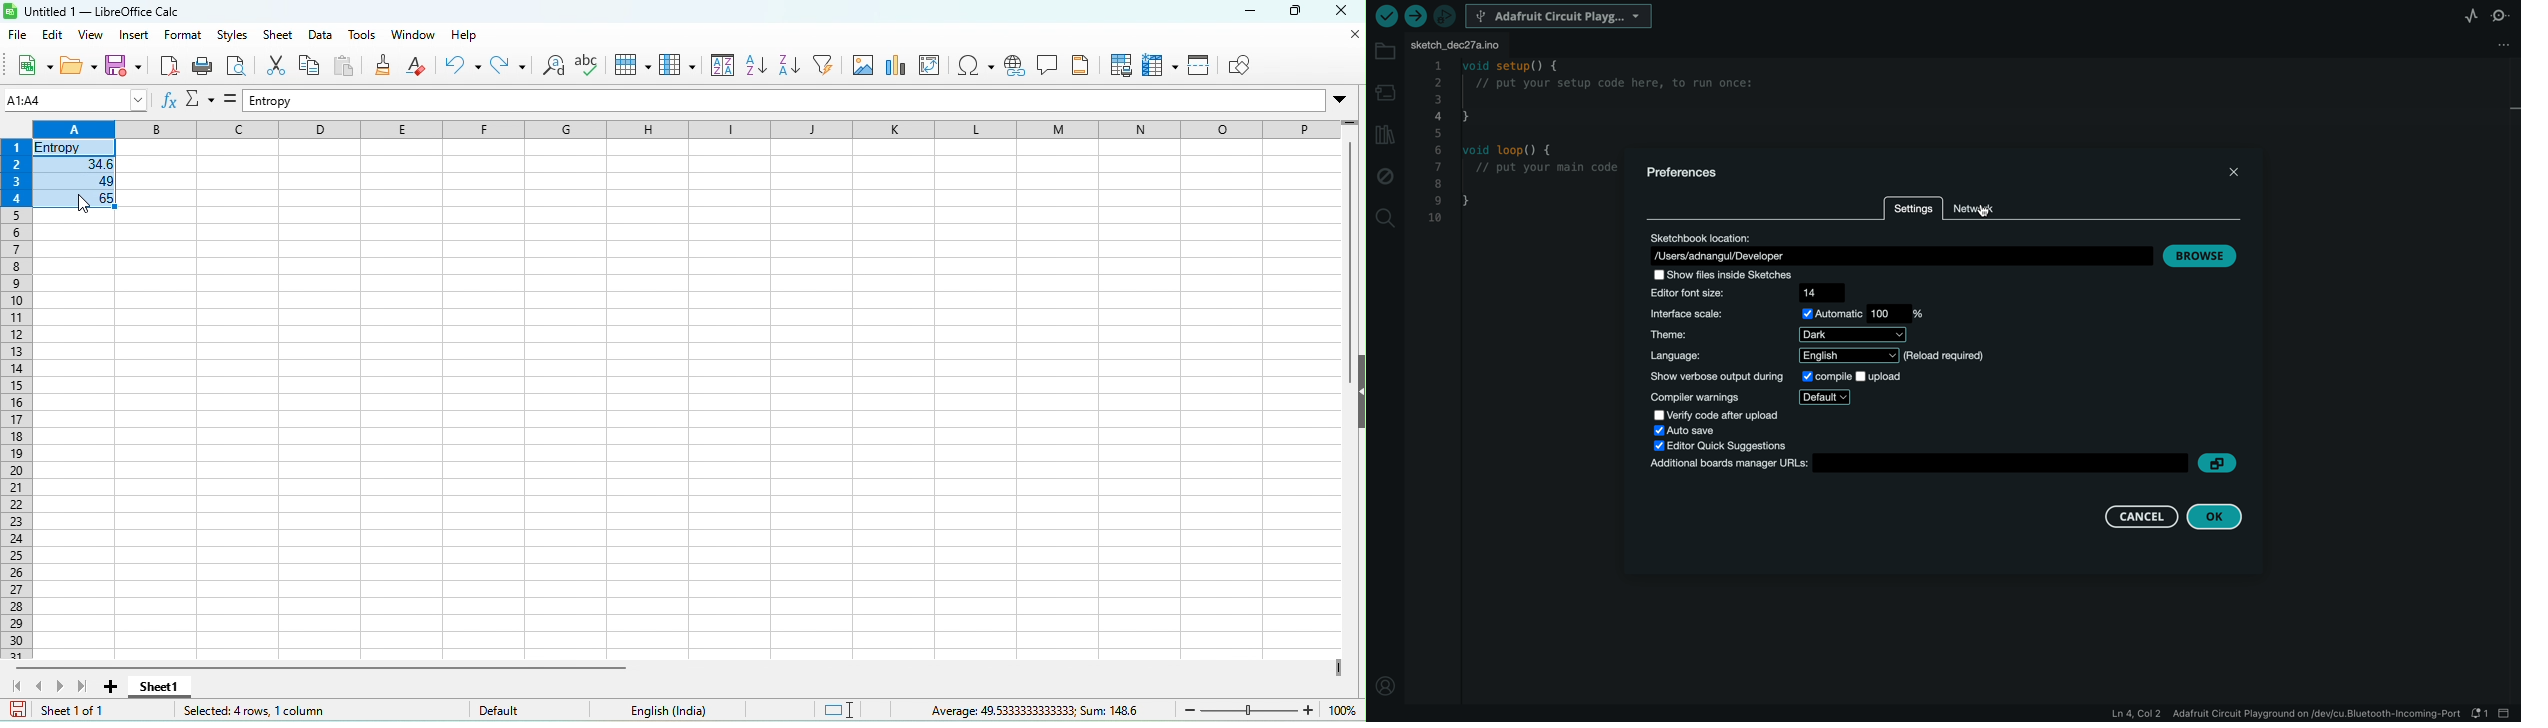 The width and height of the screenshot is (2548, 728). What do you see at coordinates (15, 390) in the screenshot?
I see `rows` at bounding box center [15, 390].